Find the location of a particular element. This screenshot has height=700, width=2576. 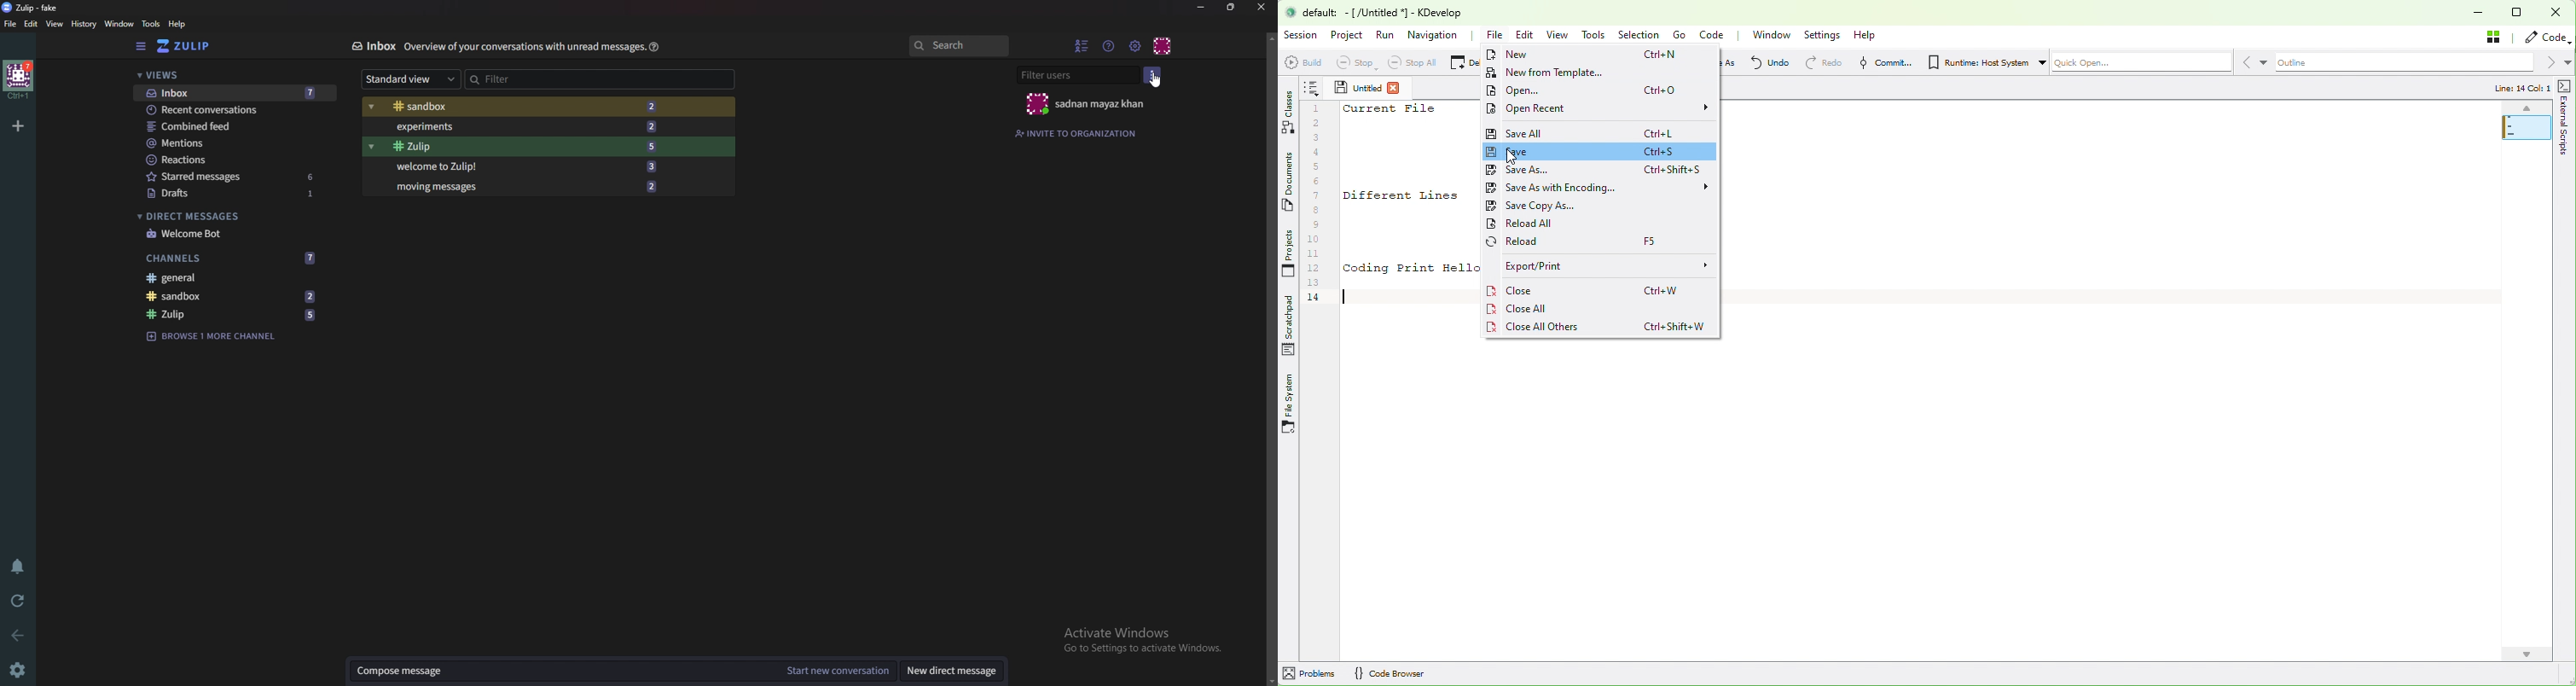

Hide sidebar is located at coordinates (142, 47).